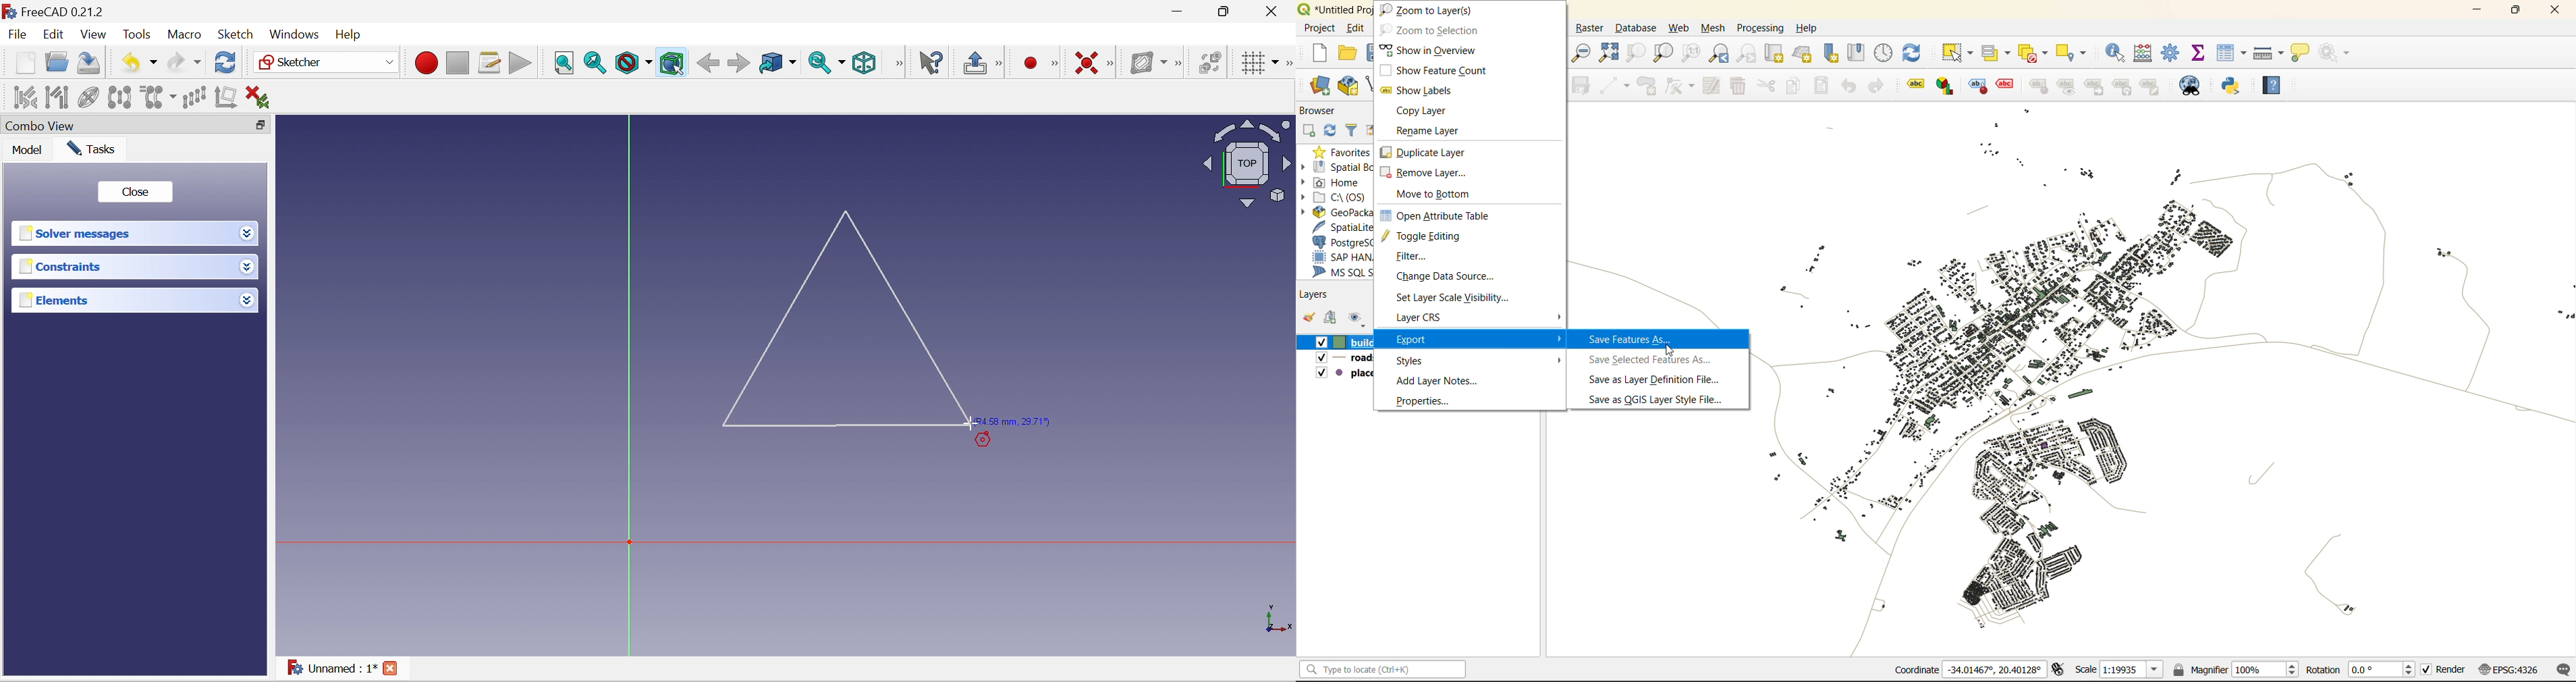 This screenshot has height=700, width=2576. What do you see at coordinates (1177, 11) in the screenshot?
I see `Minimize` at bounding box center [1177, 11].